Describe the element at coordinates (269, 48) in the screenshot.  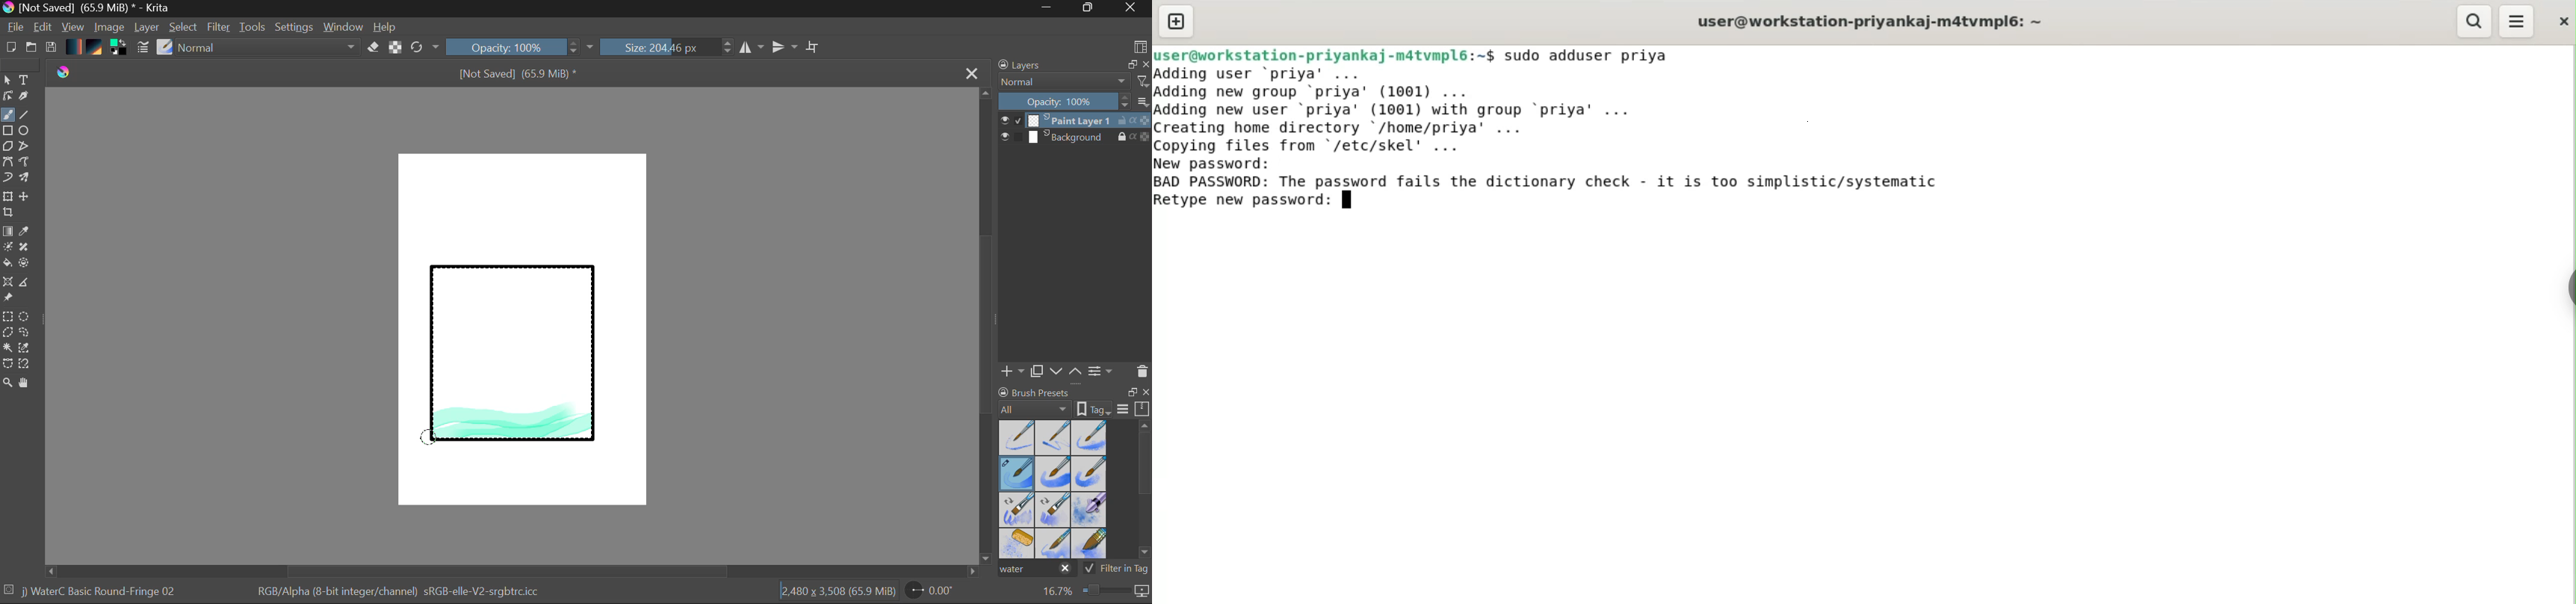
I see `Blending Tool` at that location.